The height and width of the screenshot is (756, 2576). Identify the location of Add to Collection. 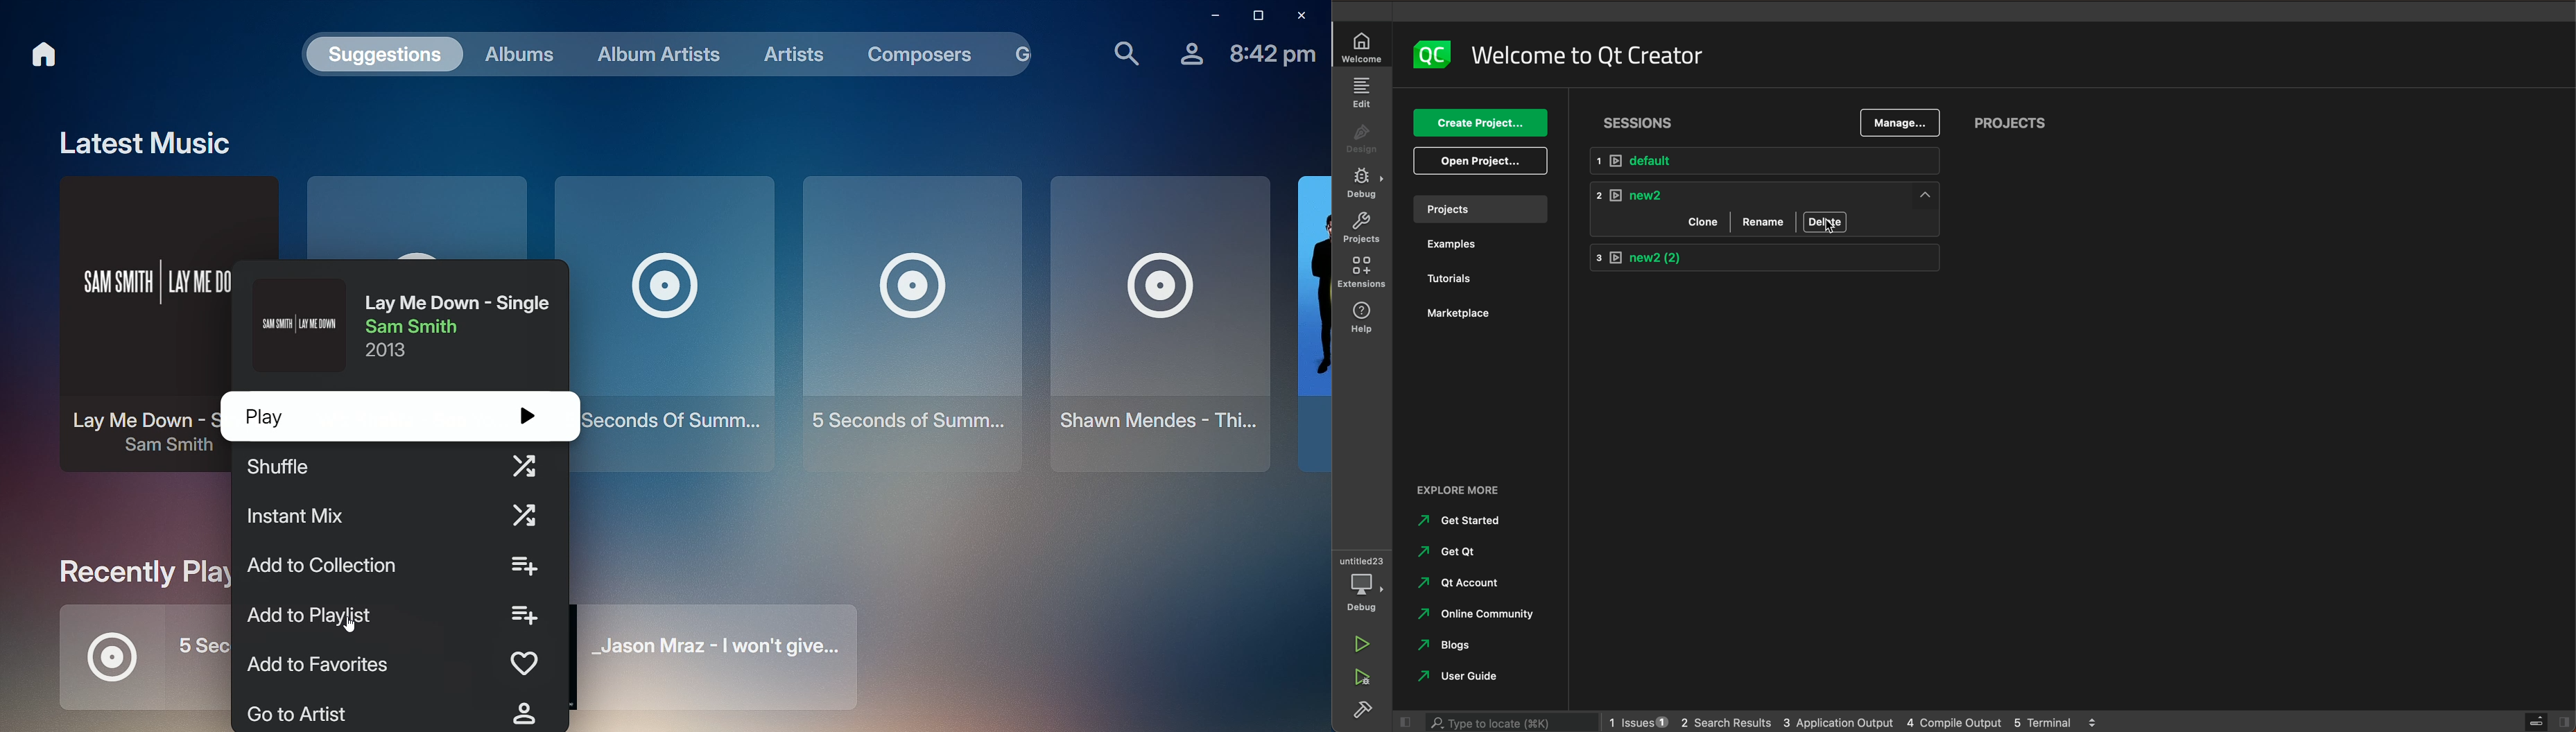
(395, 568).